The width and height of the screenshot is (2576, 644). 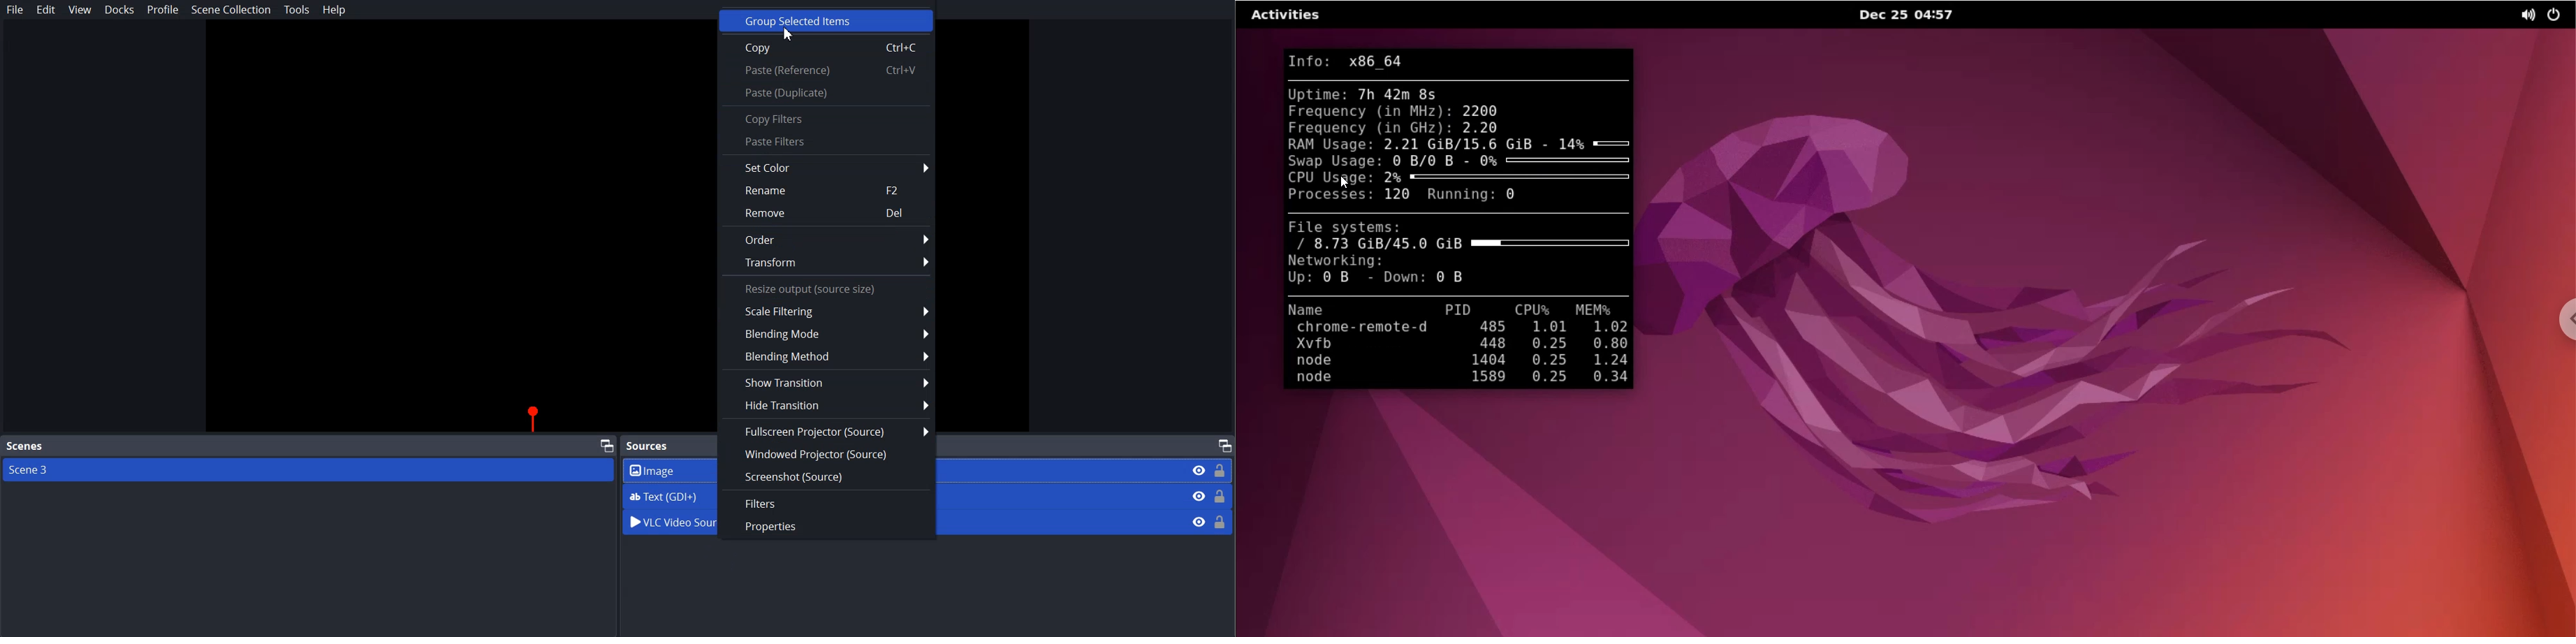 I want to click on View, so click(x=80, y=10).